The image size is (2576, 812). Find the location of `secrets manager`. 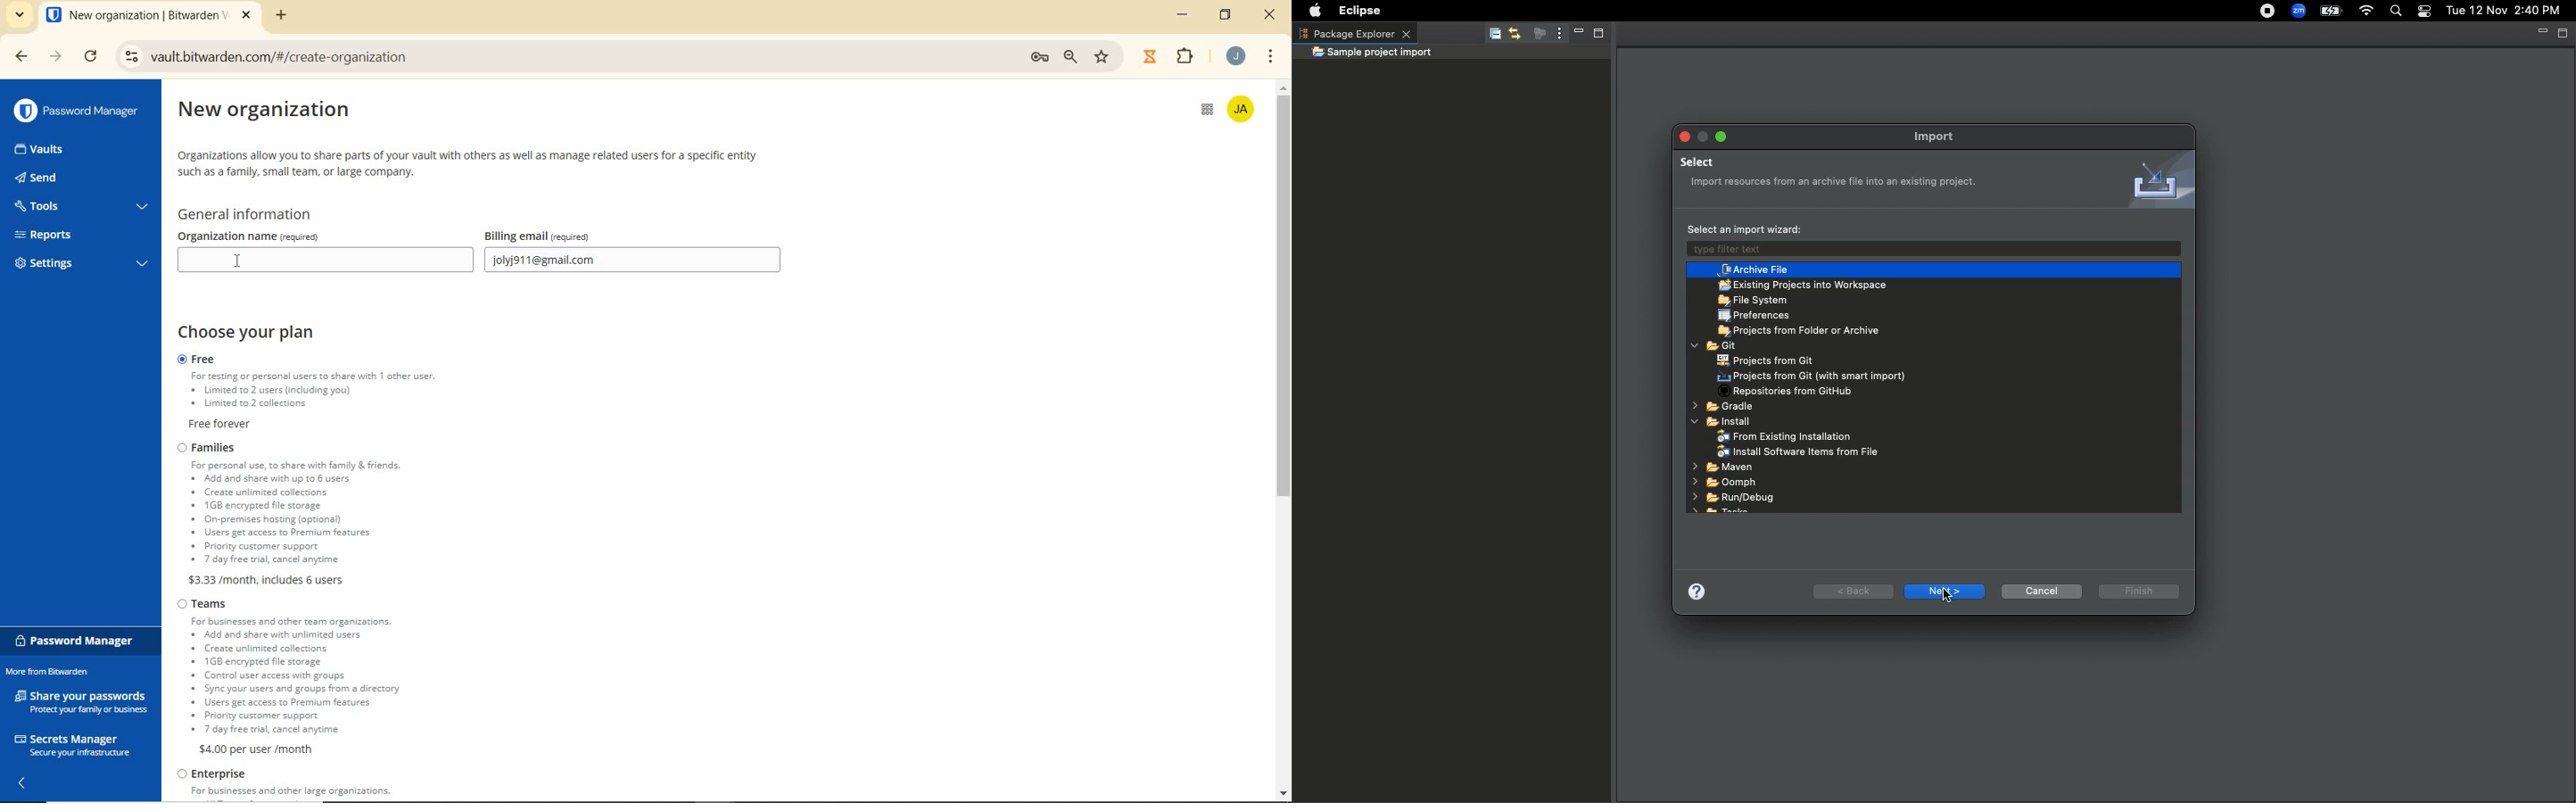

secrets manager is located at coordinates (72, 743).